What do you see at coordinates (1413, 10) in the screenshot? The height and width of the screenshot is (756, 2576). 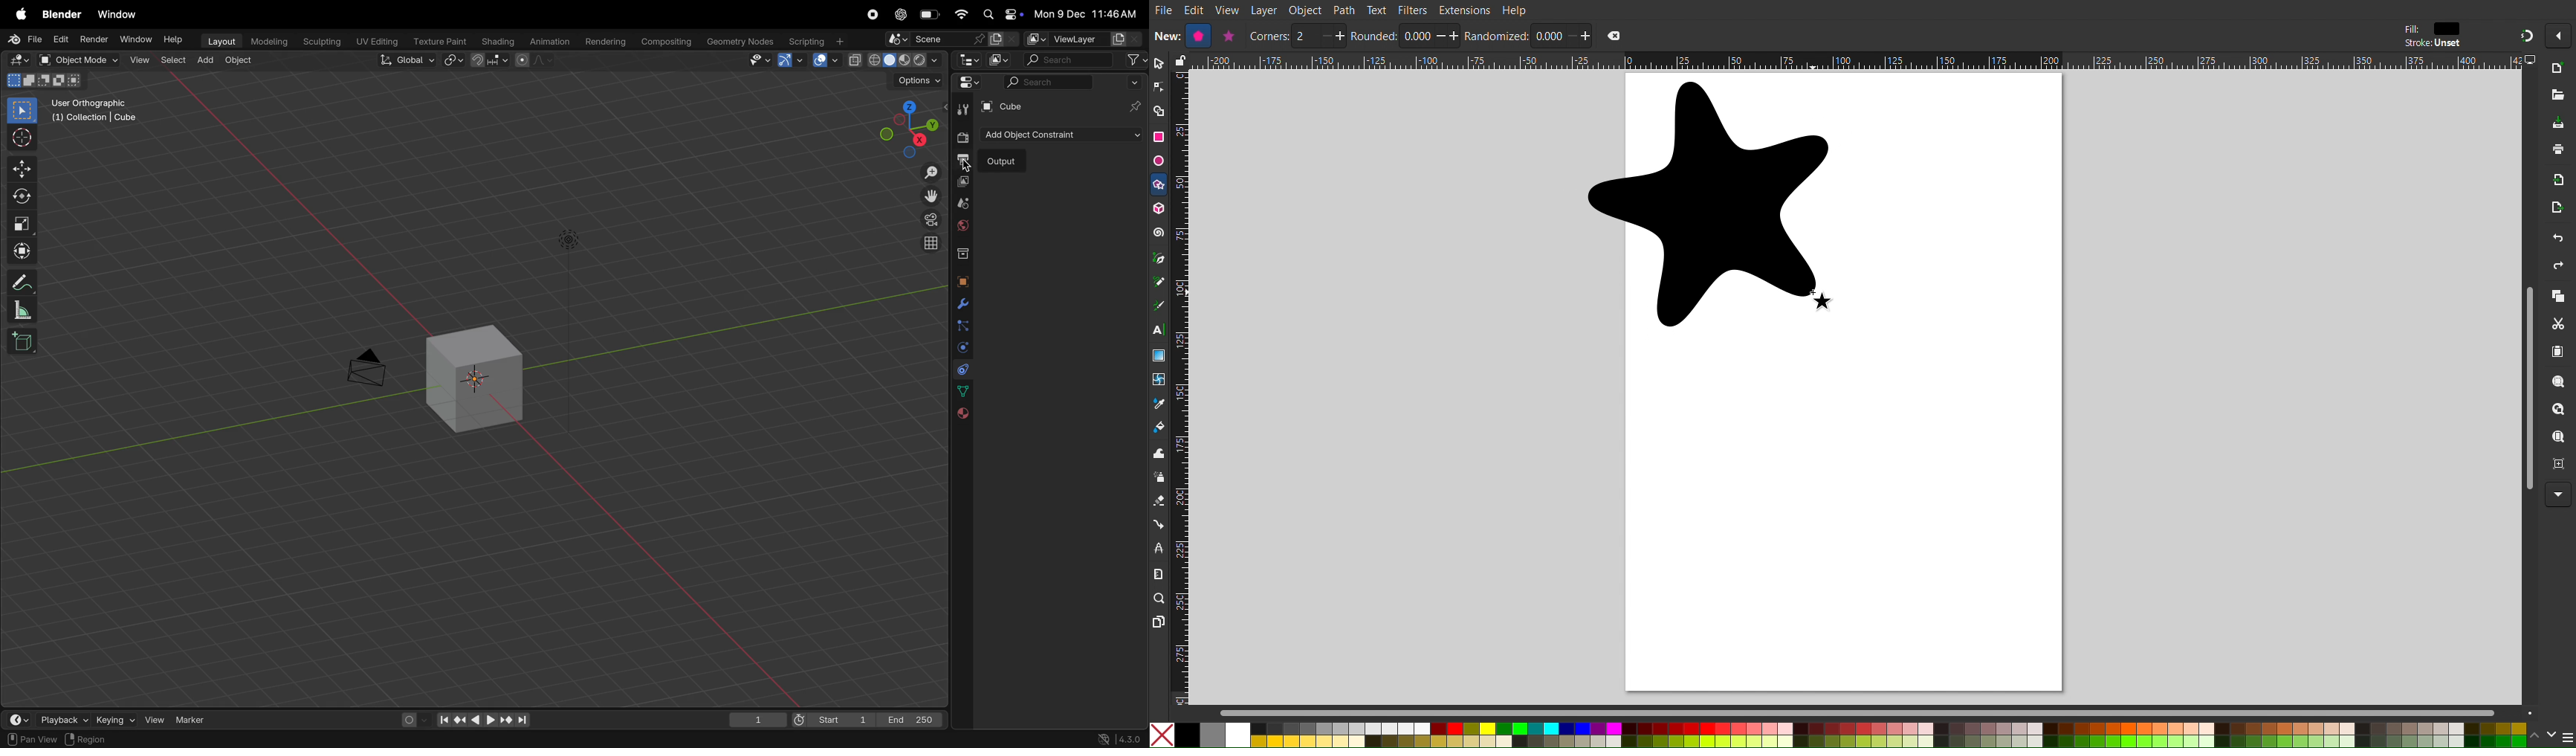 I see `Filters` at bounding box center [1413, 10].